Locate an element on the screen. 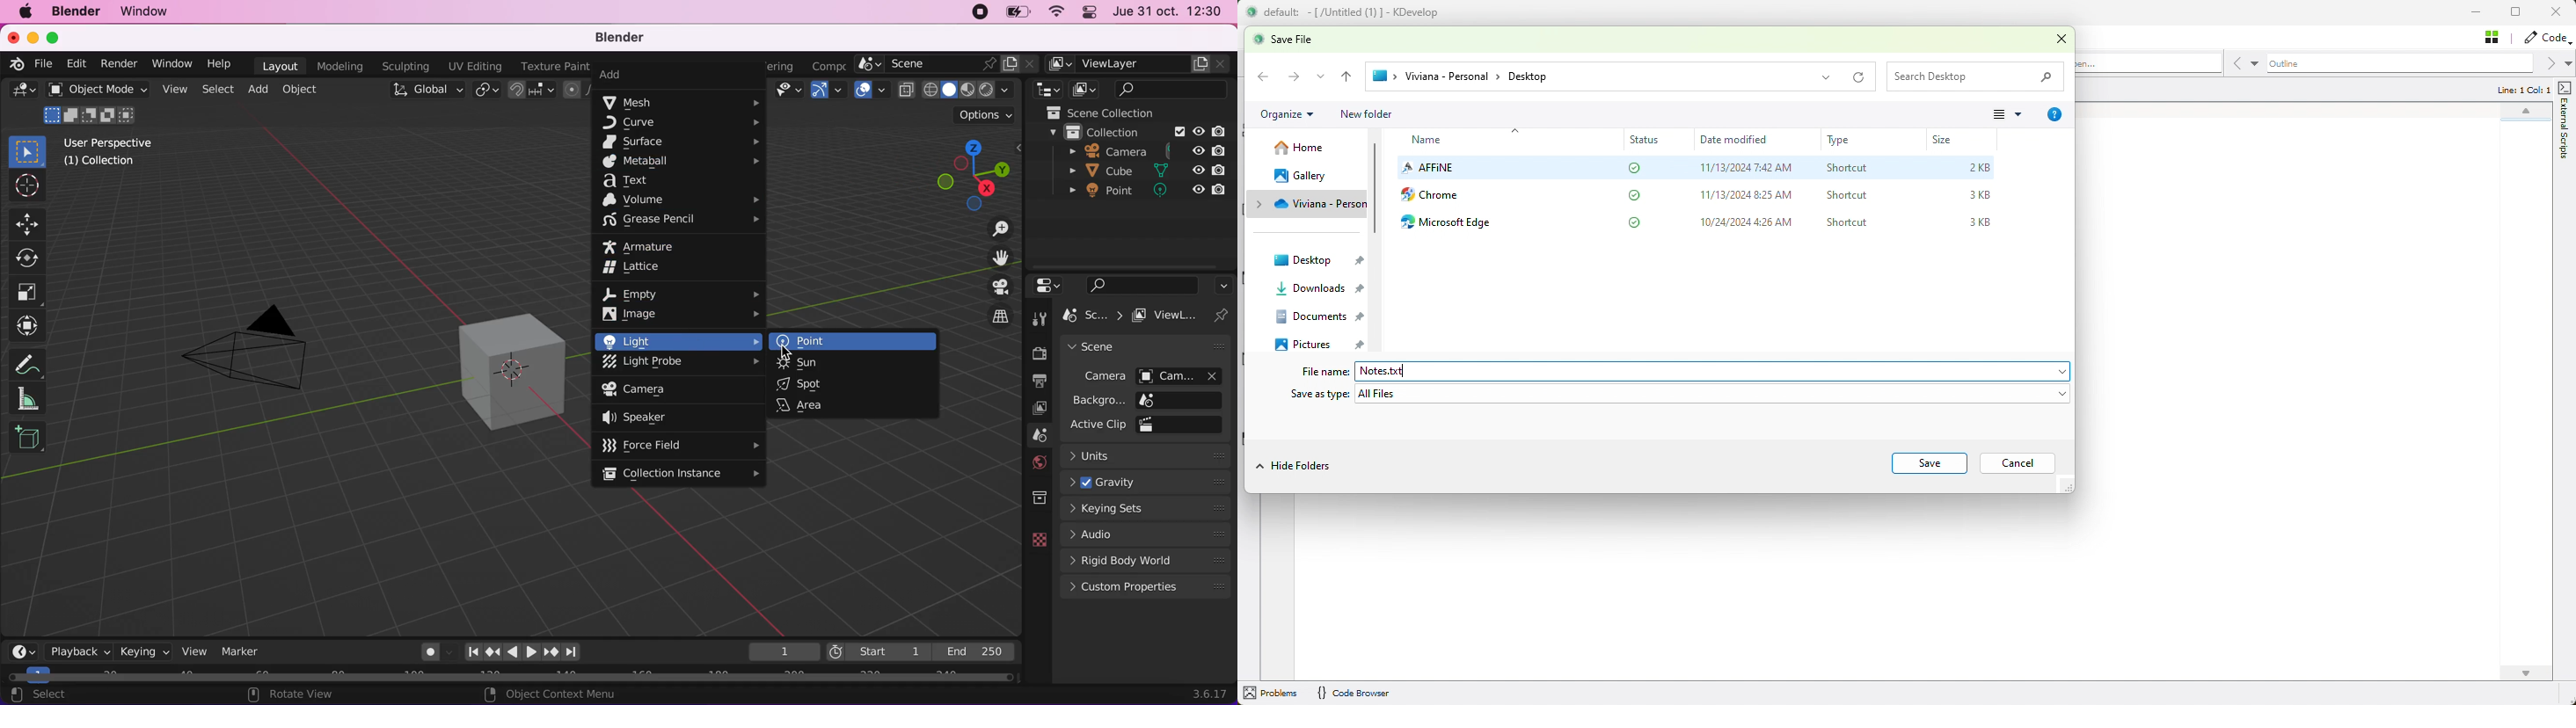 The height and width of the screenshot is (728, 2576). Jump to endpoint is located at coordinates (574, 651).